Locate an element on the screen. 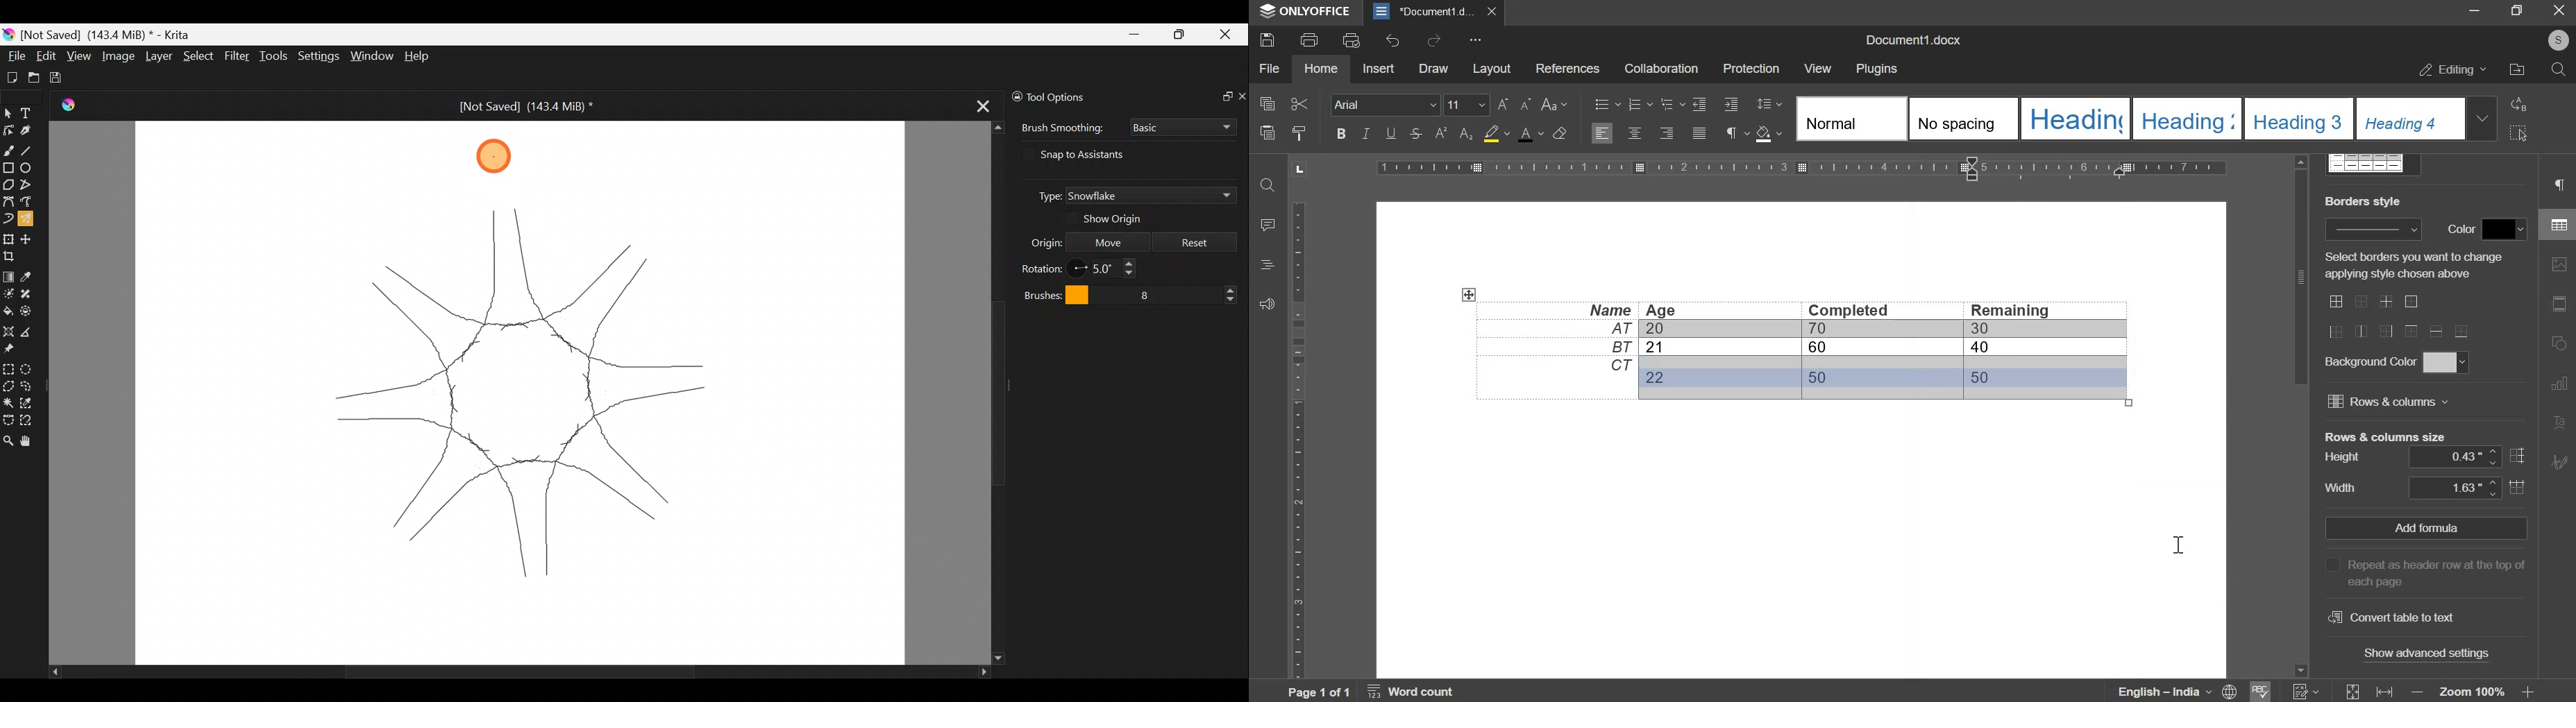  copy style is located at coordinates (1300, 132).